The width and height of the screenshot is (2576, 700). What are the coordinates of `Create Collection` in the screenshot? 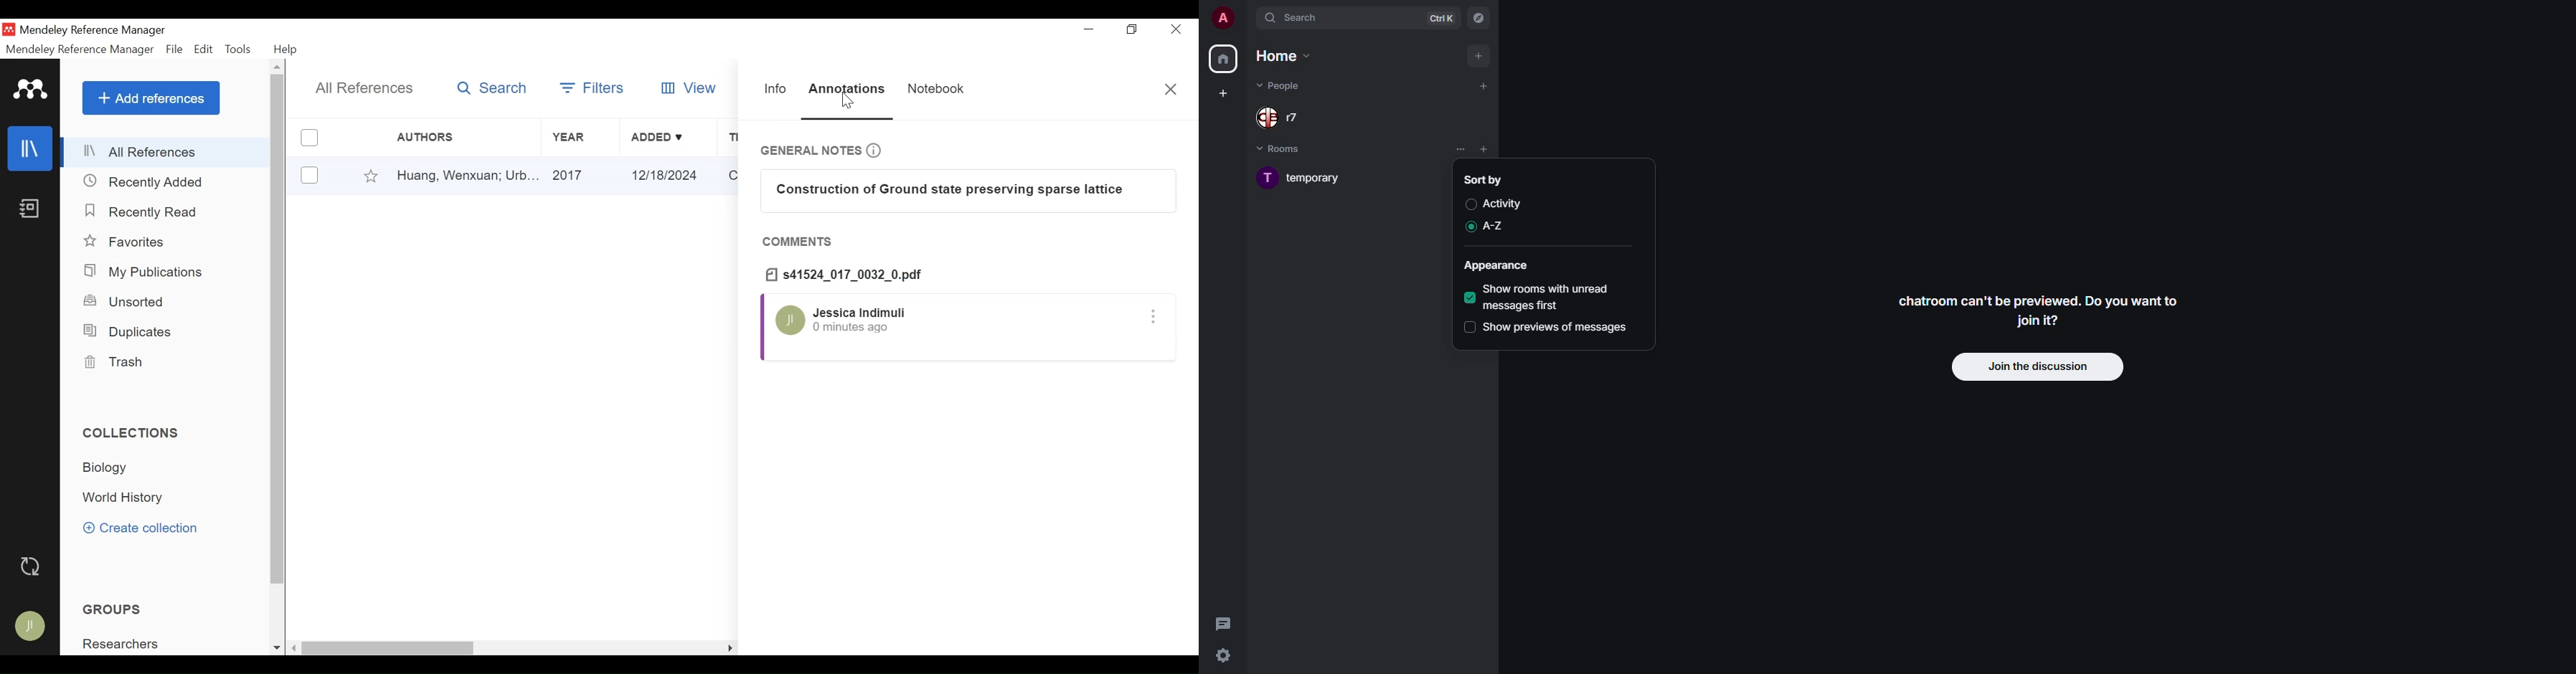 It's located at (145, 528).